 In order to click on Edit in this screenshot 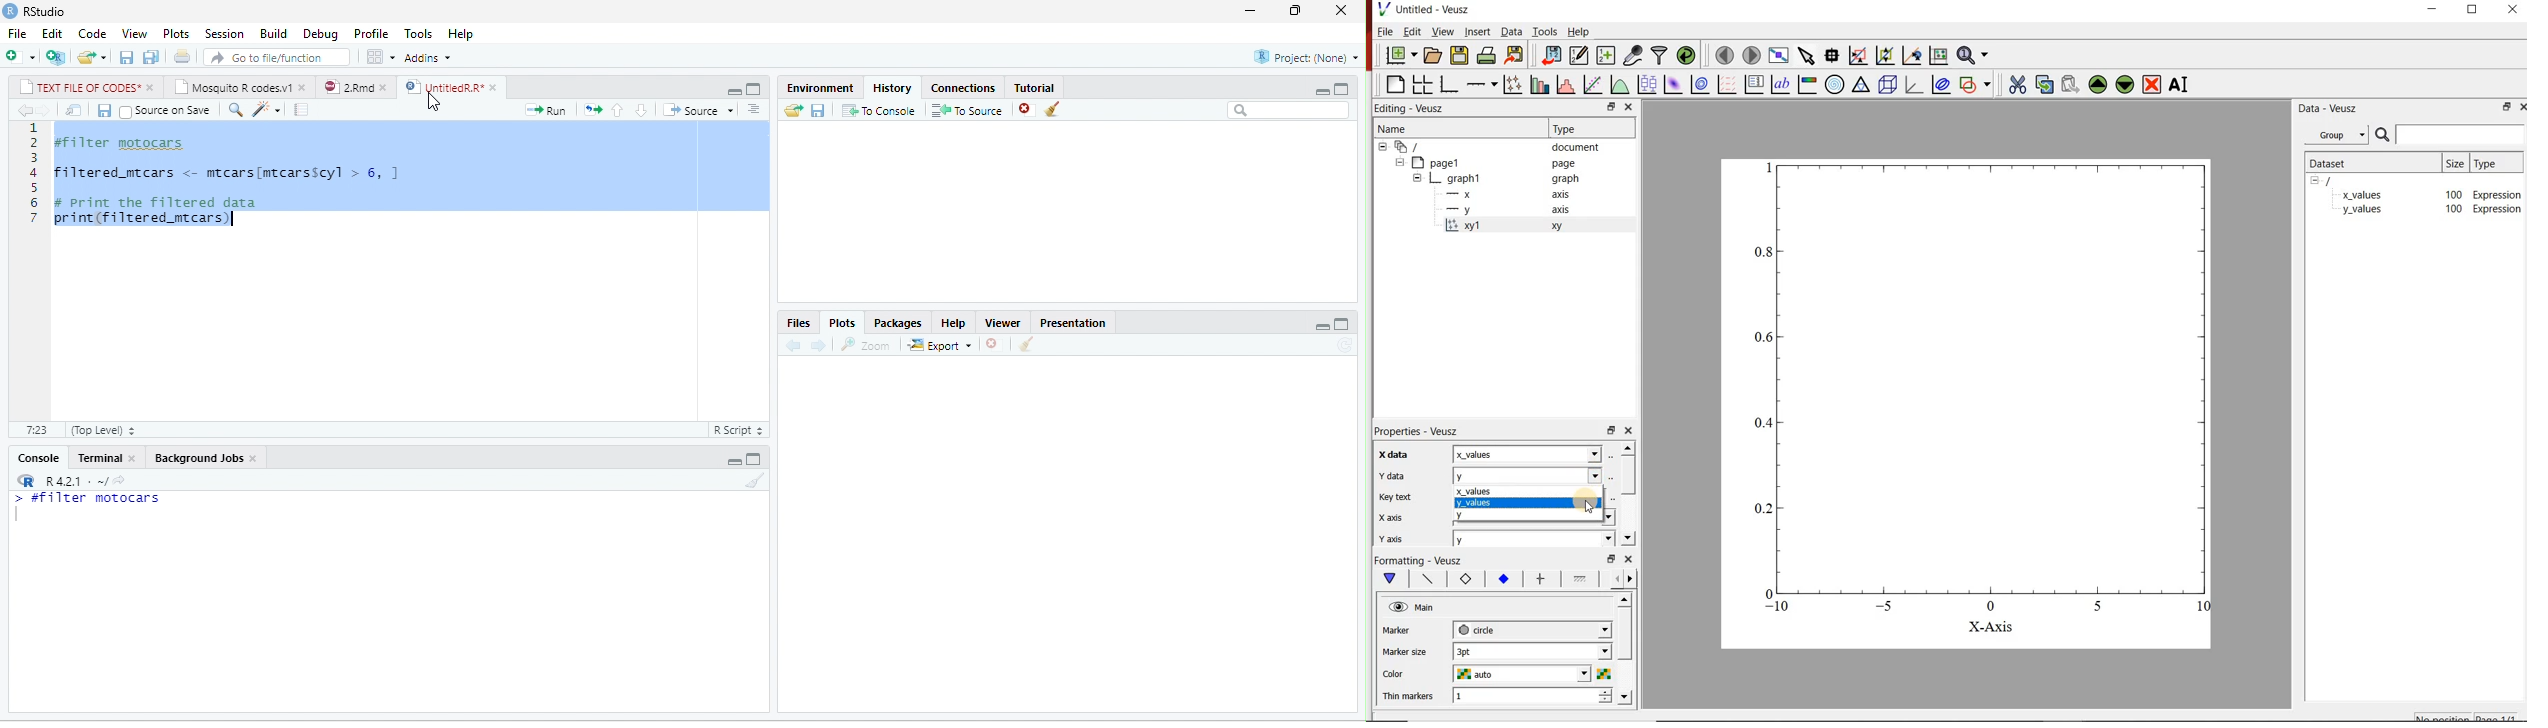, I will do `click(52, 33)`.